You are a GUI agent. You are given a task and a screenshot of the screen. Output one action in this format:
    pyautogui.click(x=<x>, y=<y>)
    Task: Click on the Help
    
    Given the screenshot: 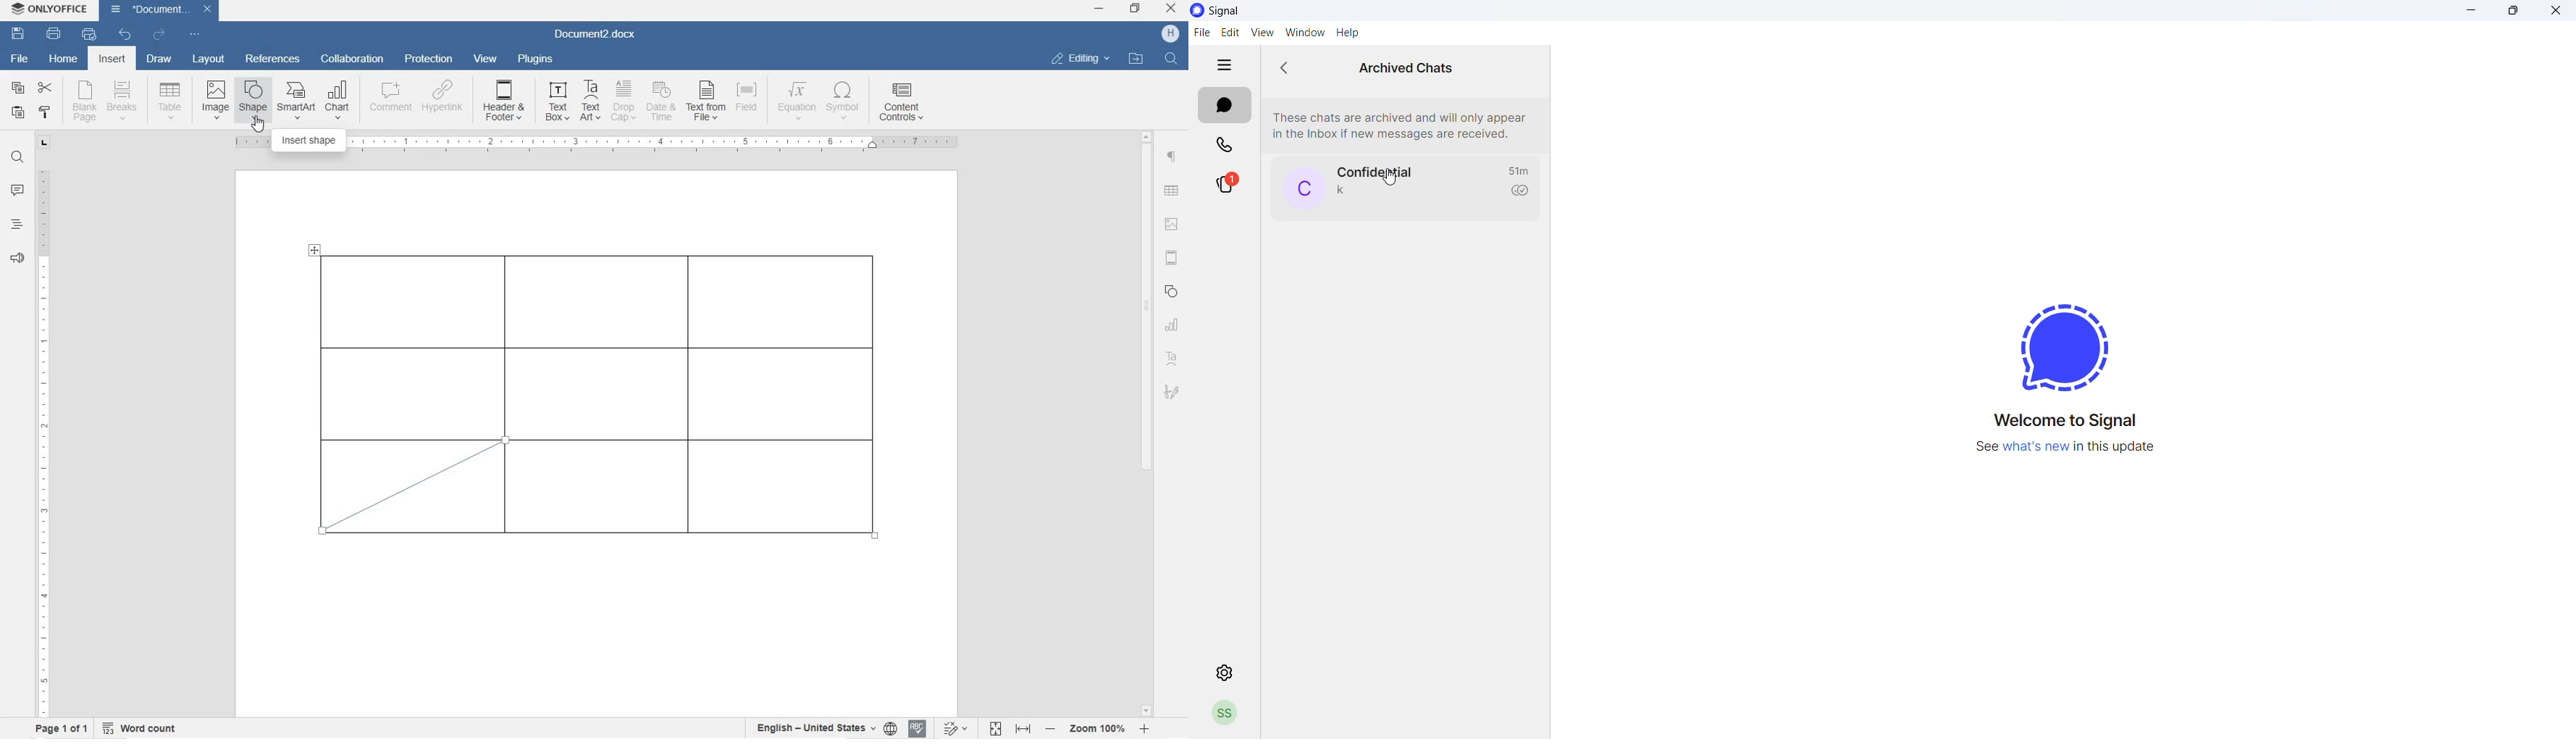 What is the action you would take?
    pyautogui.click(x=1349, y=33)
    